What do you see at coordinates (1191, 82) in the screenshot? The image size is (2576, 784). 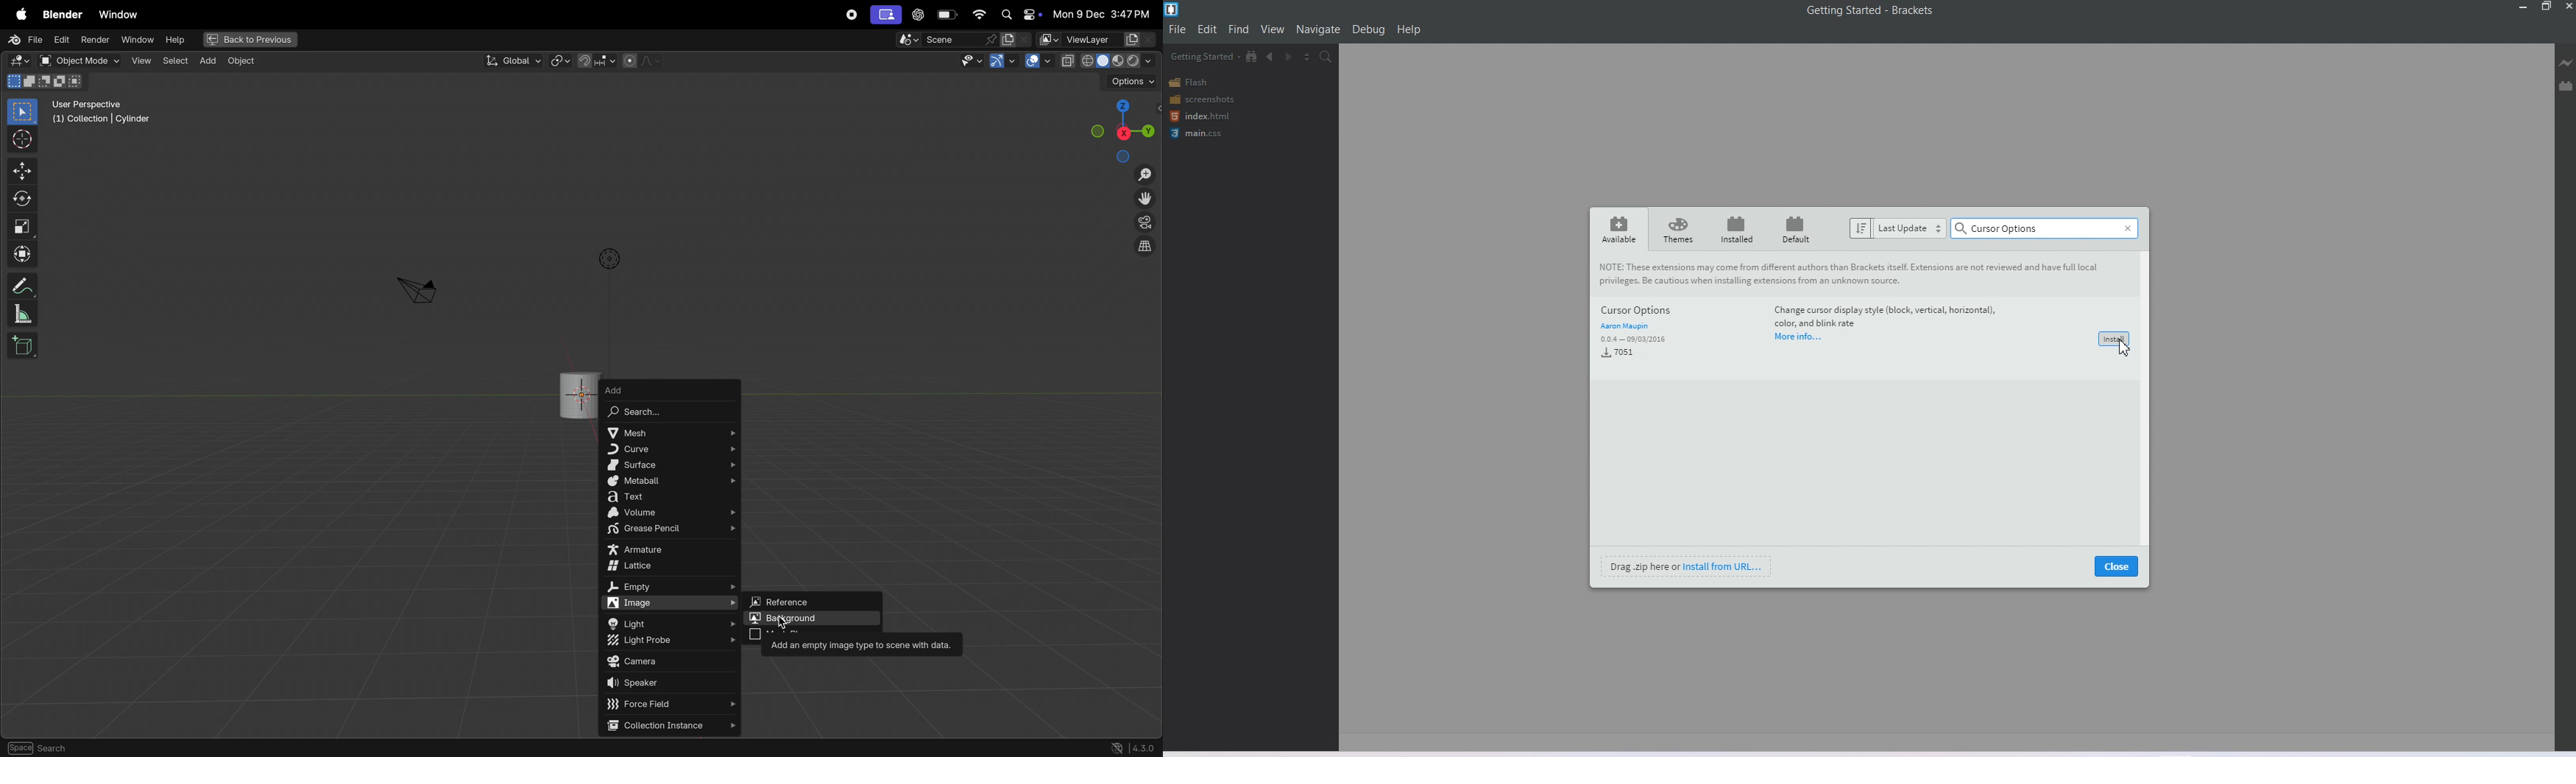 I see `Flash` at bounding box center [1191, 82].